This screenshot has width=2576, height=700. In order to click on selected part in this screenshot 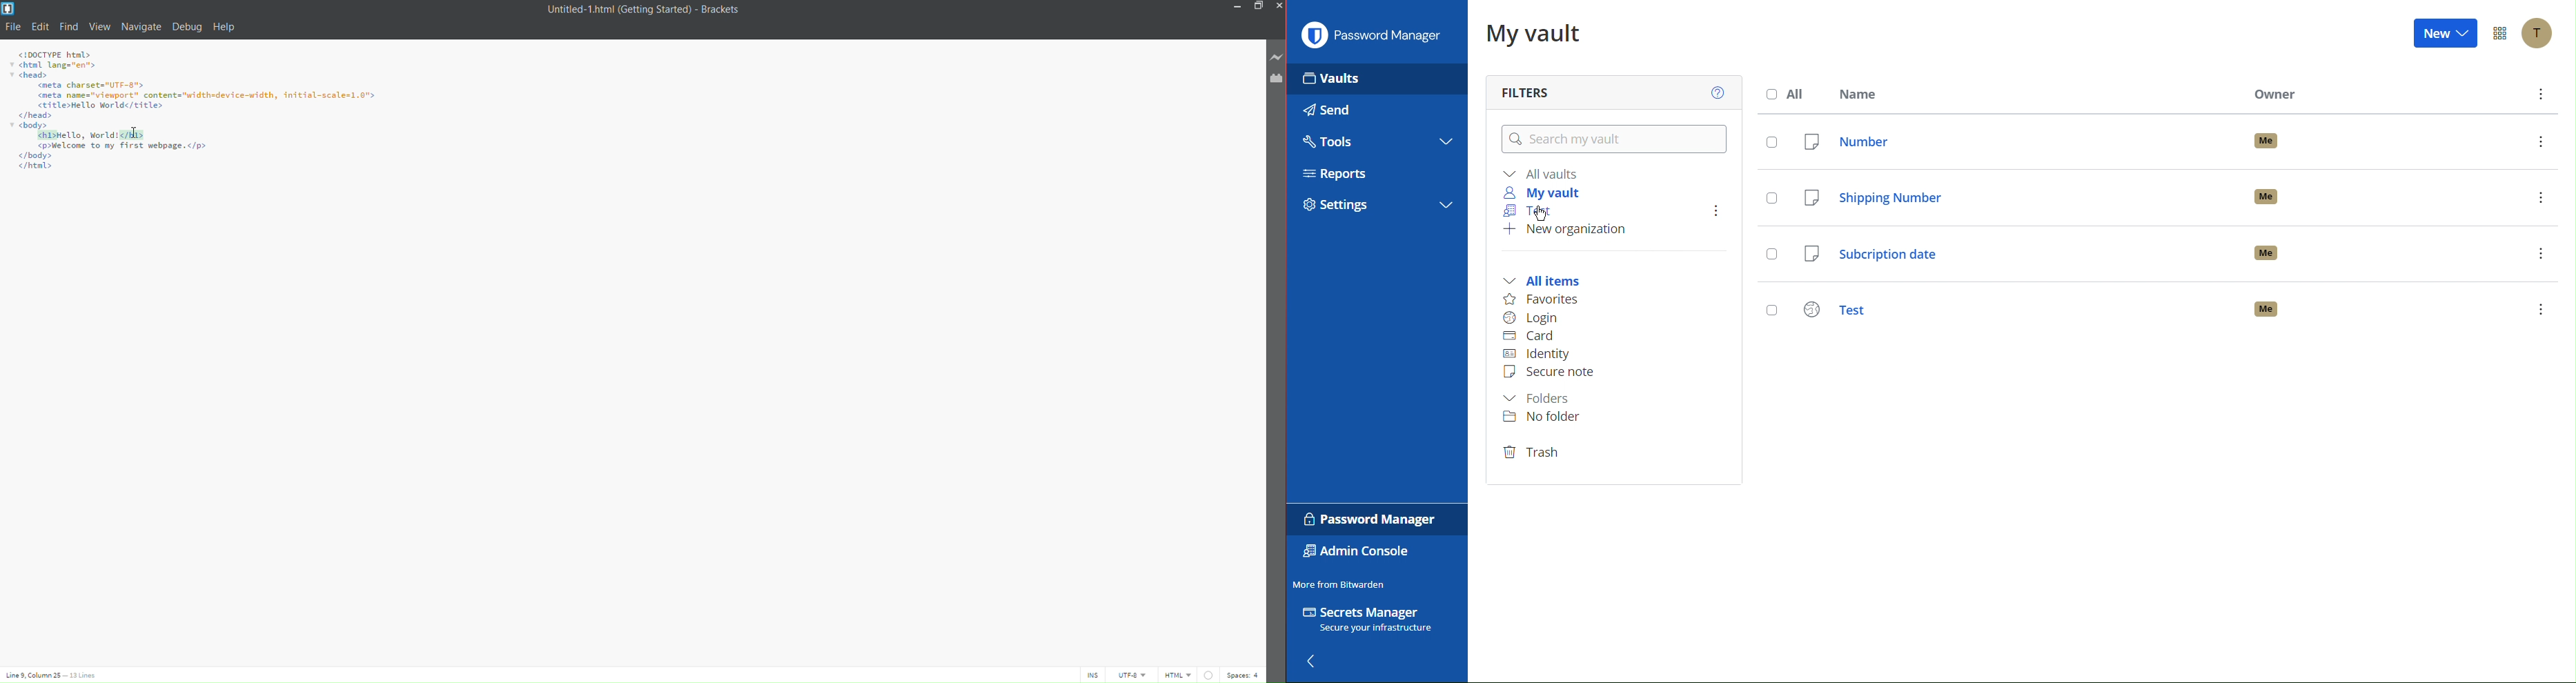, I will do `click(91, 135)`.